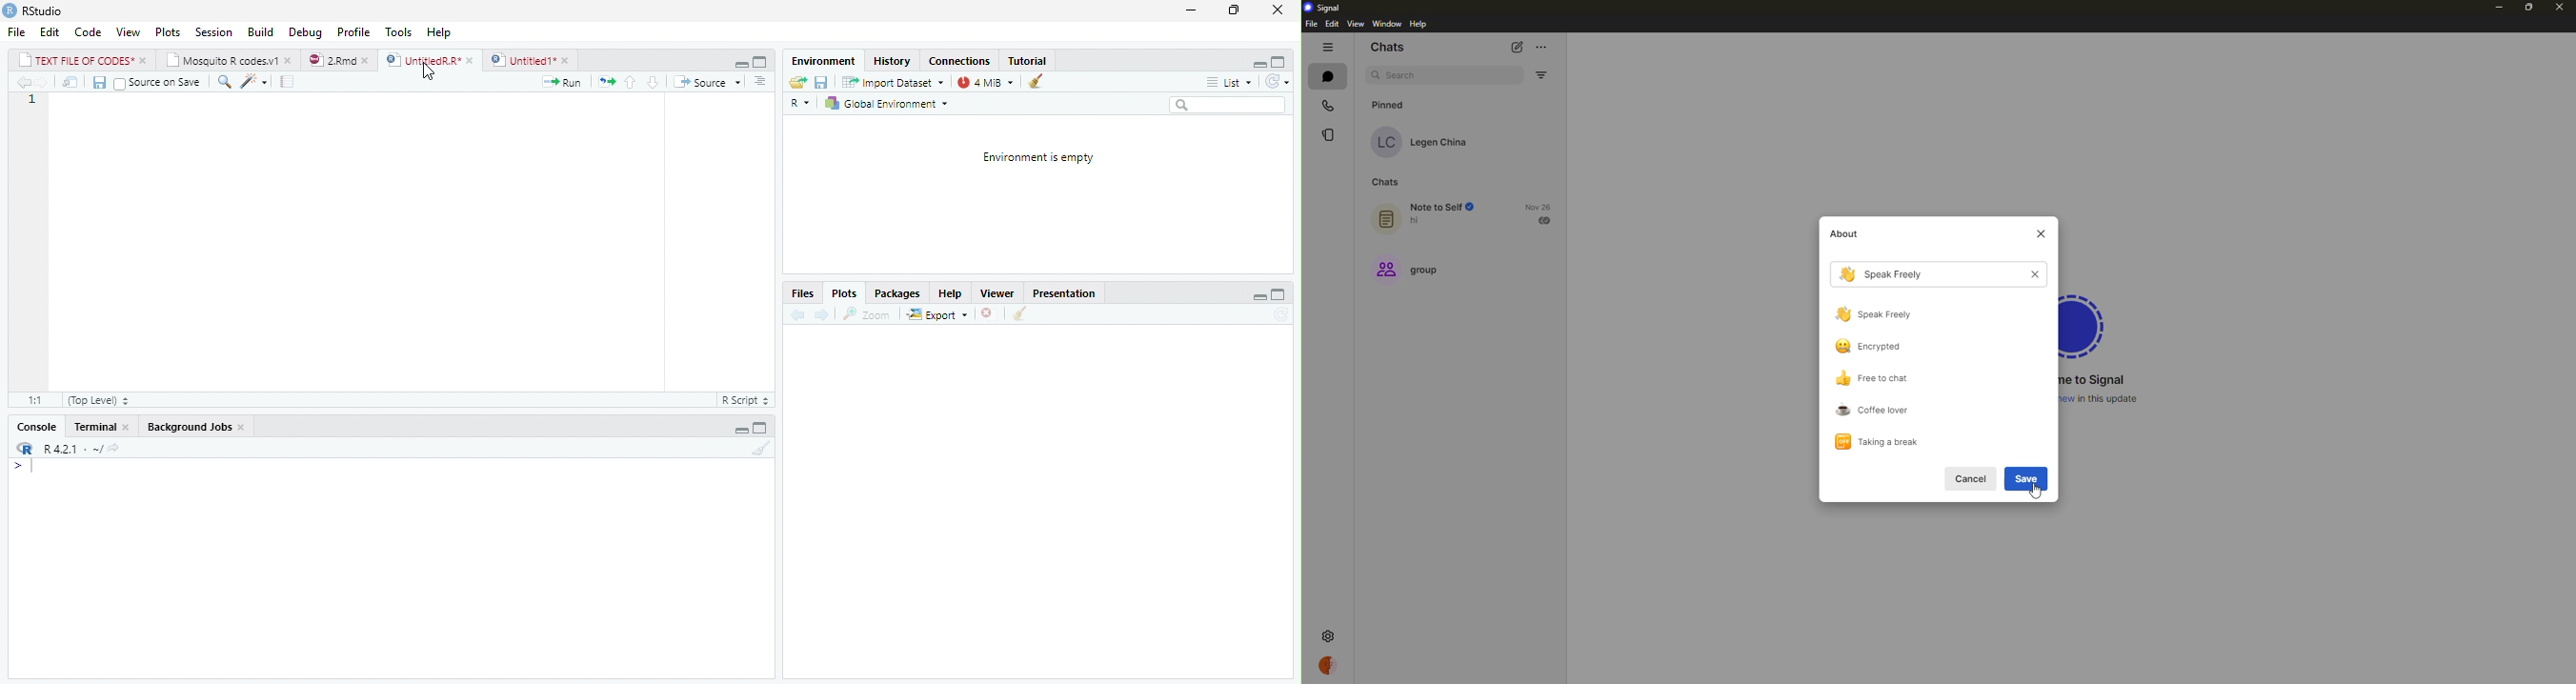  Describe the element at coordinates (1330, 104) in the screenshot. I see `calls` at that location.